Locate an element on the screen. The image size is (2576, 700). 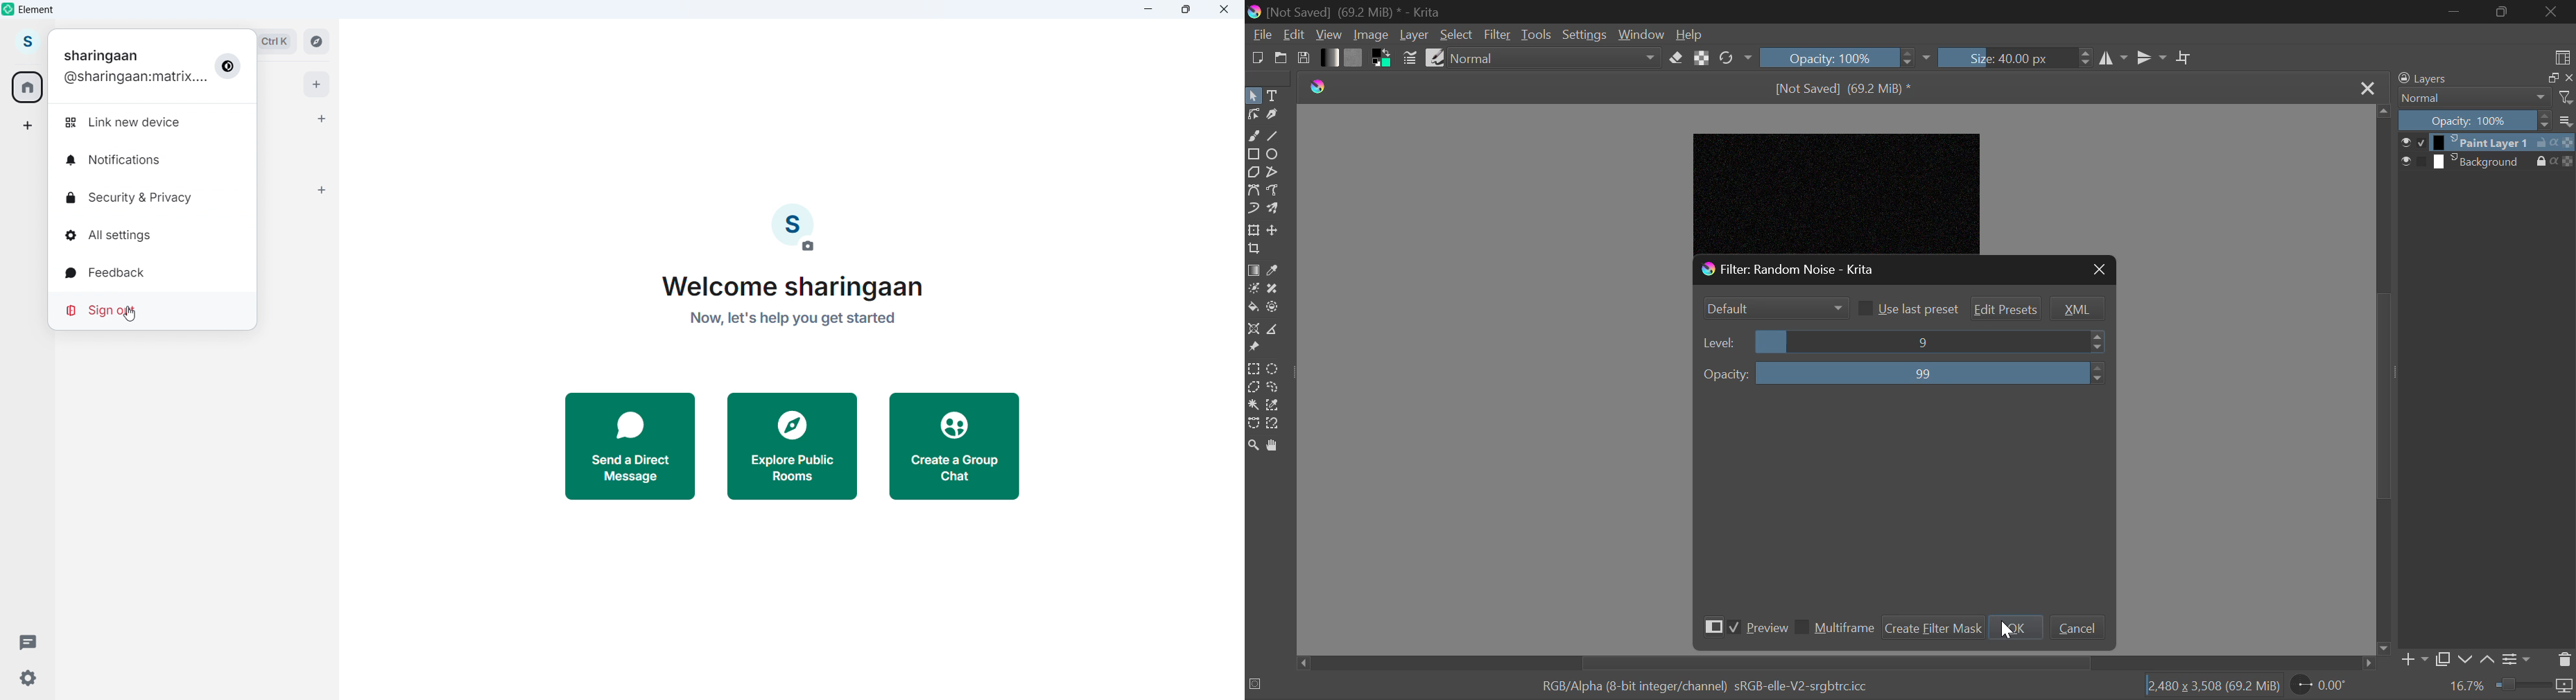
Settings  is located at coordinates (27, 679).